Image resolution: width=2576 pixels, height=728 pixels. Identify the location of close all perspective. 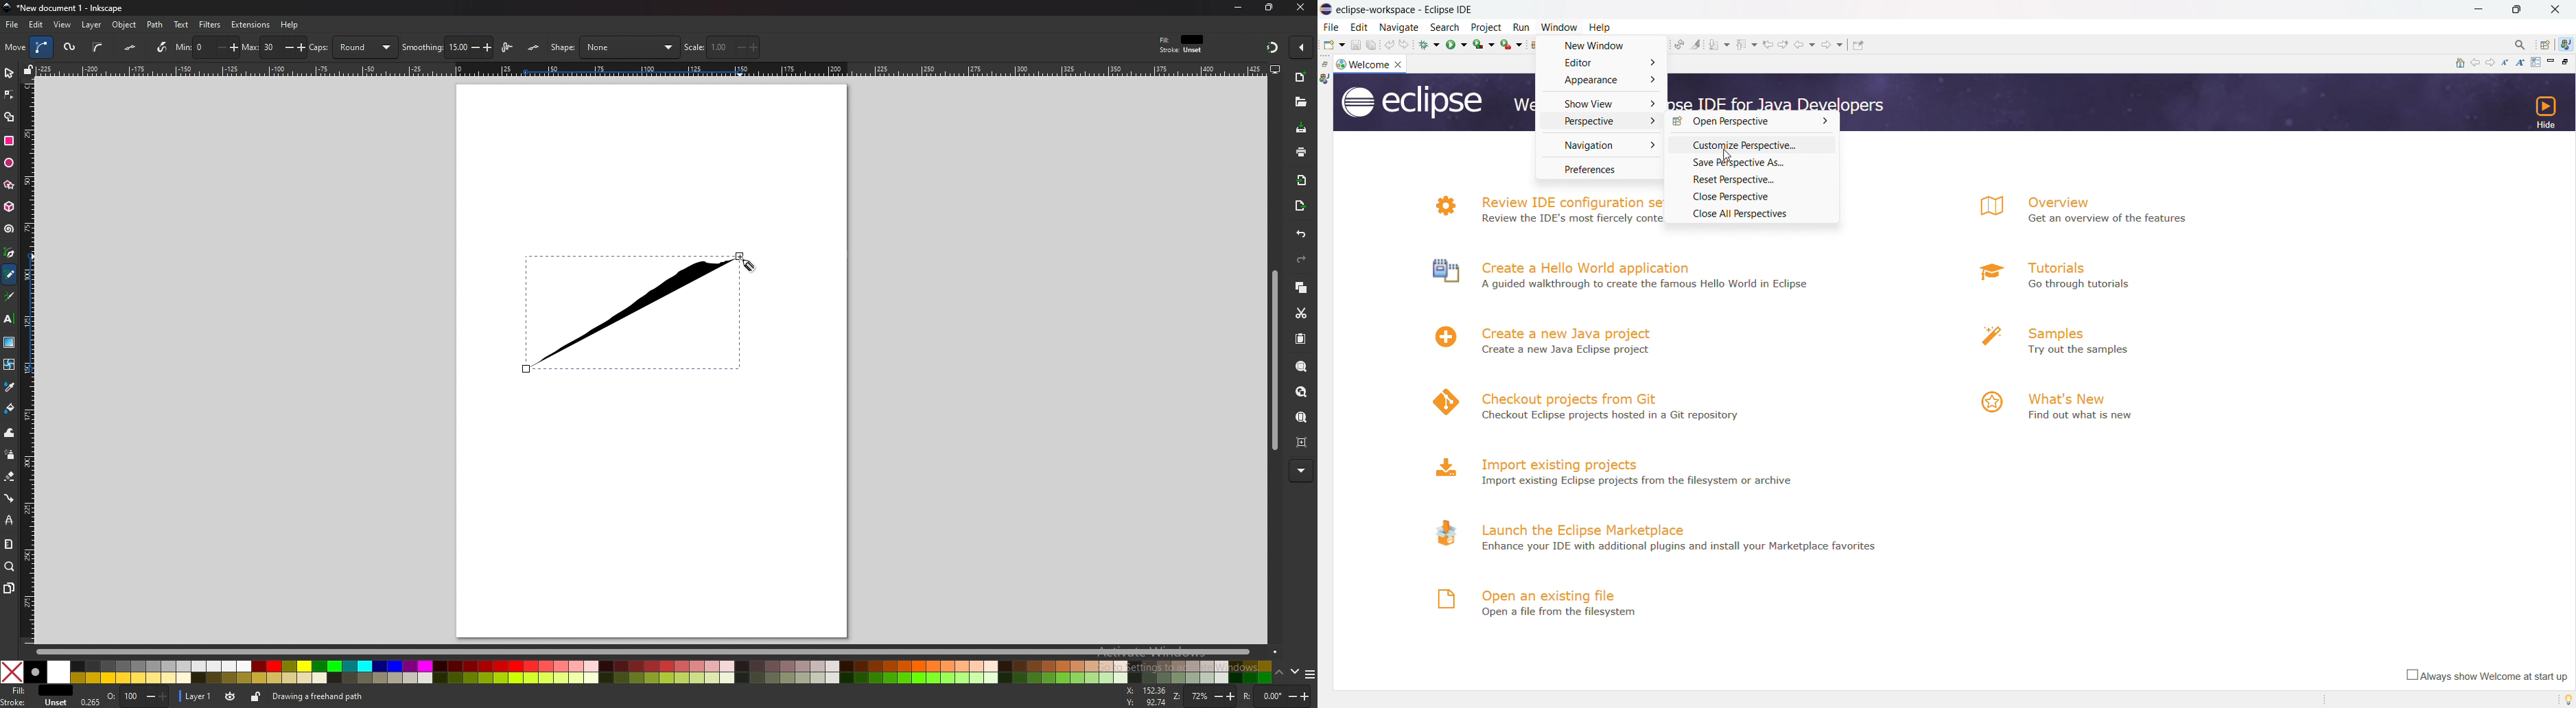
(1752, 212).